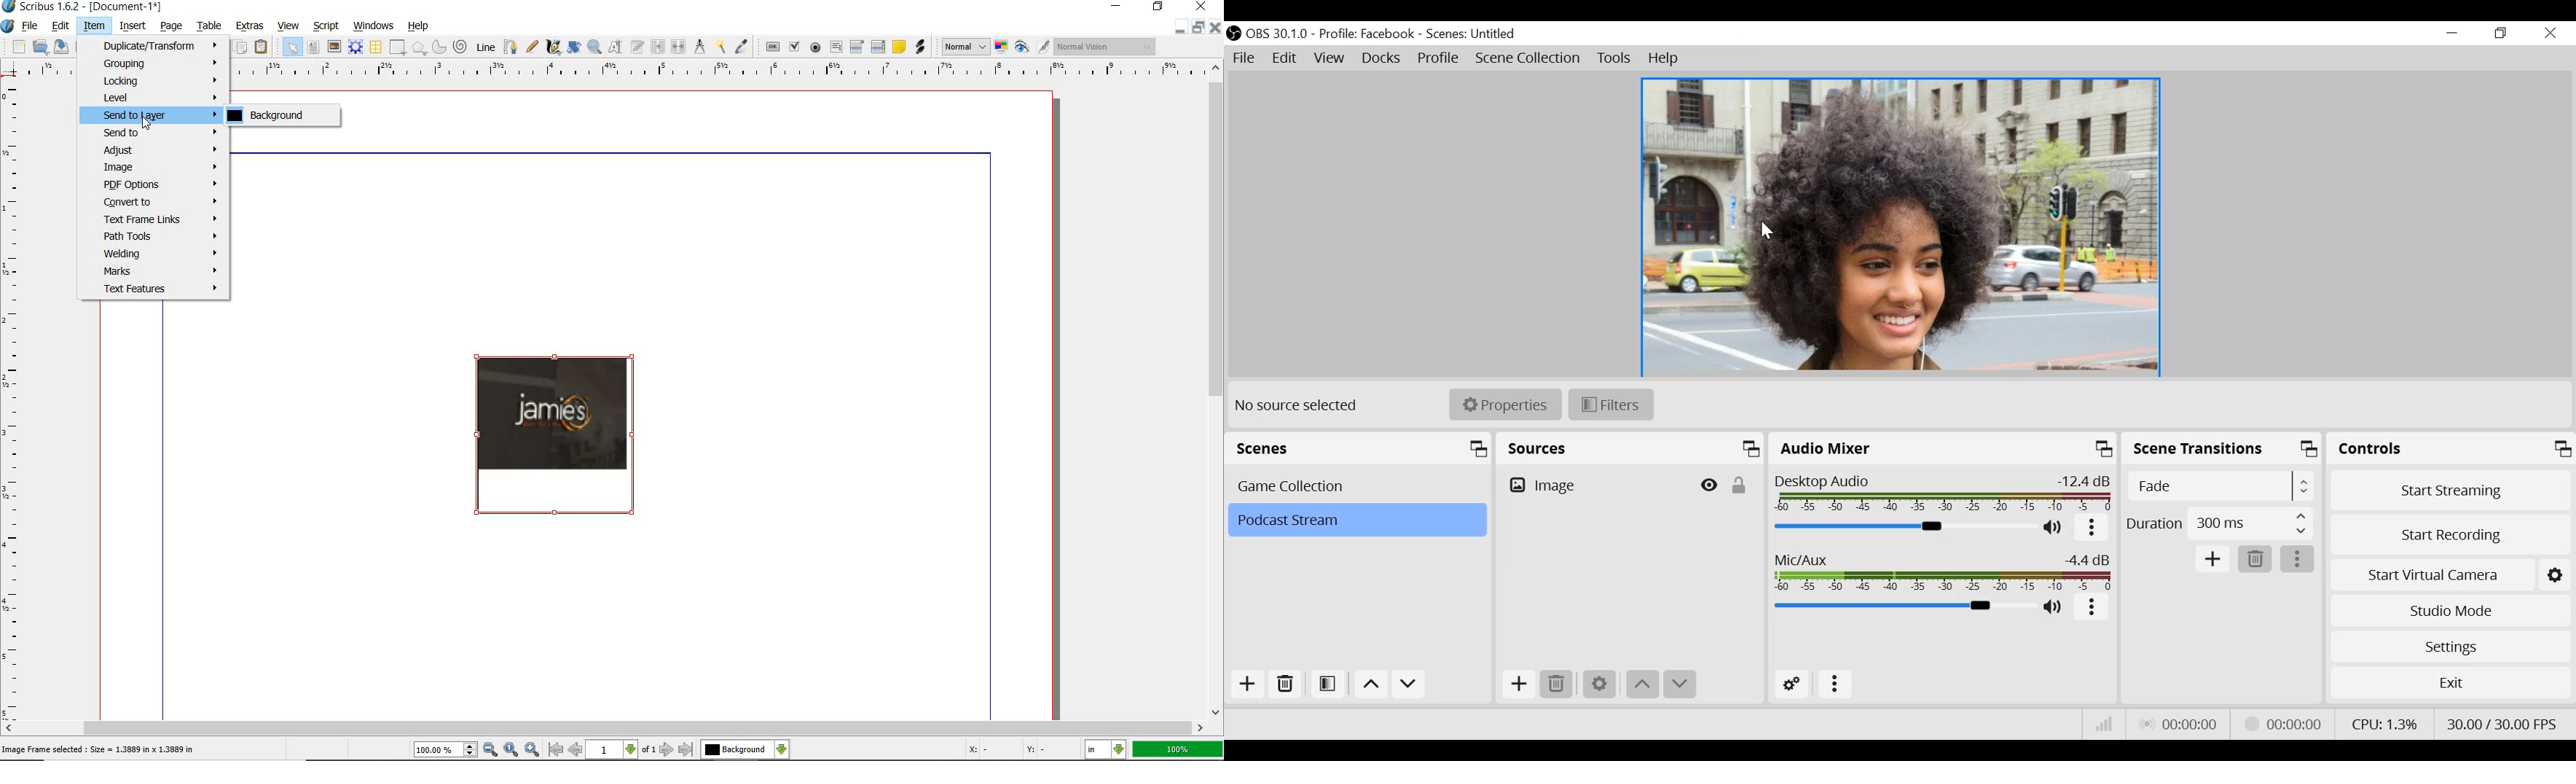 The image size is (2576, 784). What do you see at coordinates (1217, 390) in the screenshot?
I see `scrollbar` at bounding box center [1217, 390].